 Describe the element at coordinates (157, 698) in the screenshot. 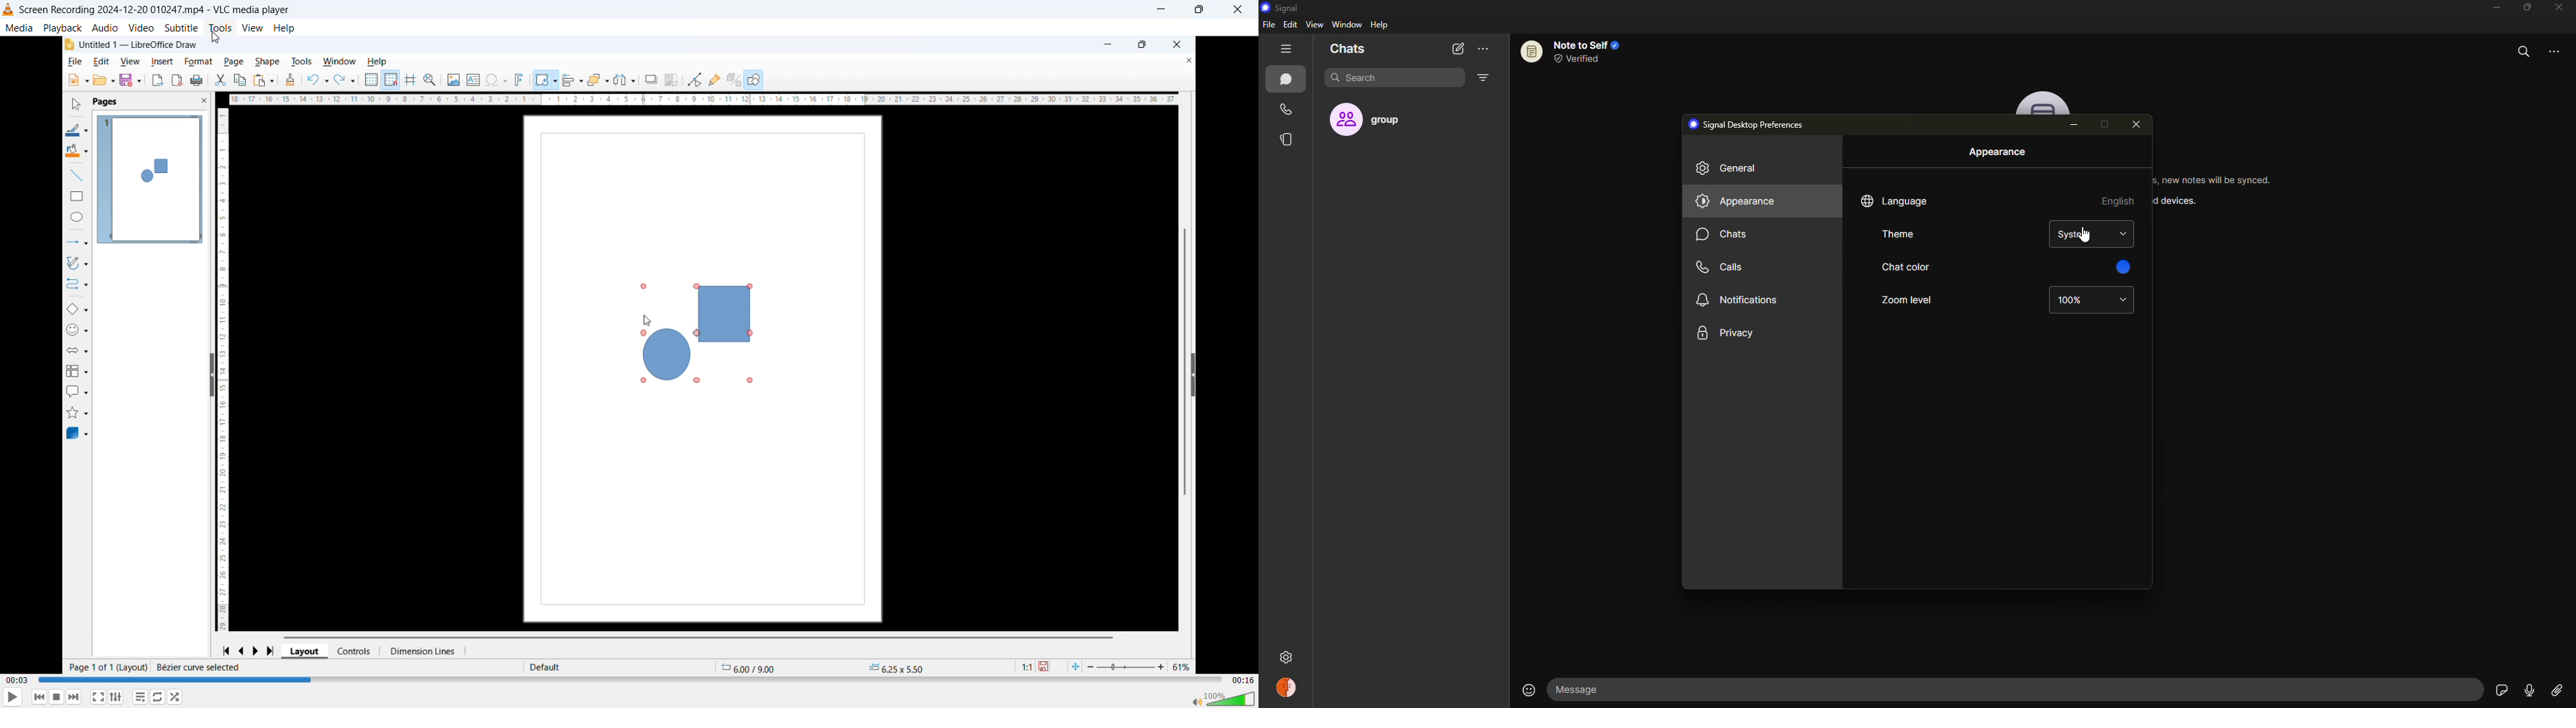

I see `Click to toggle between loop all, loop one, no loop` at that location.